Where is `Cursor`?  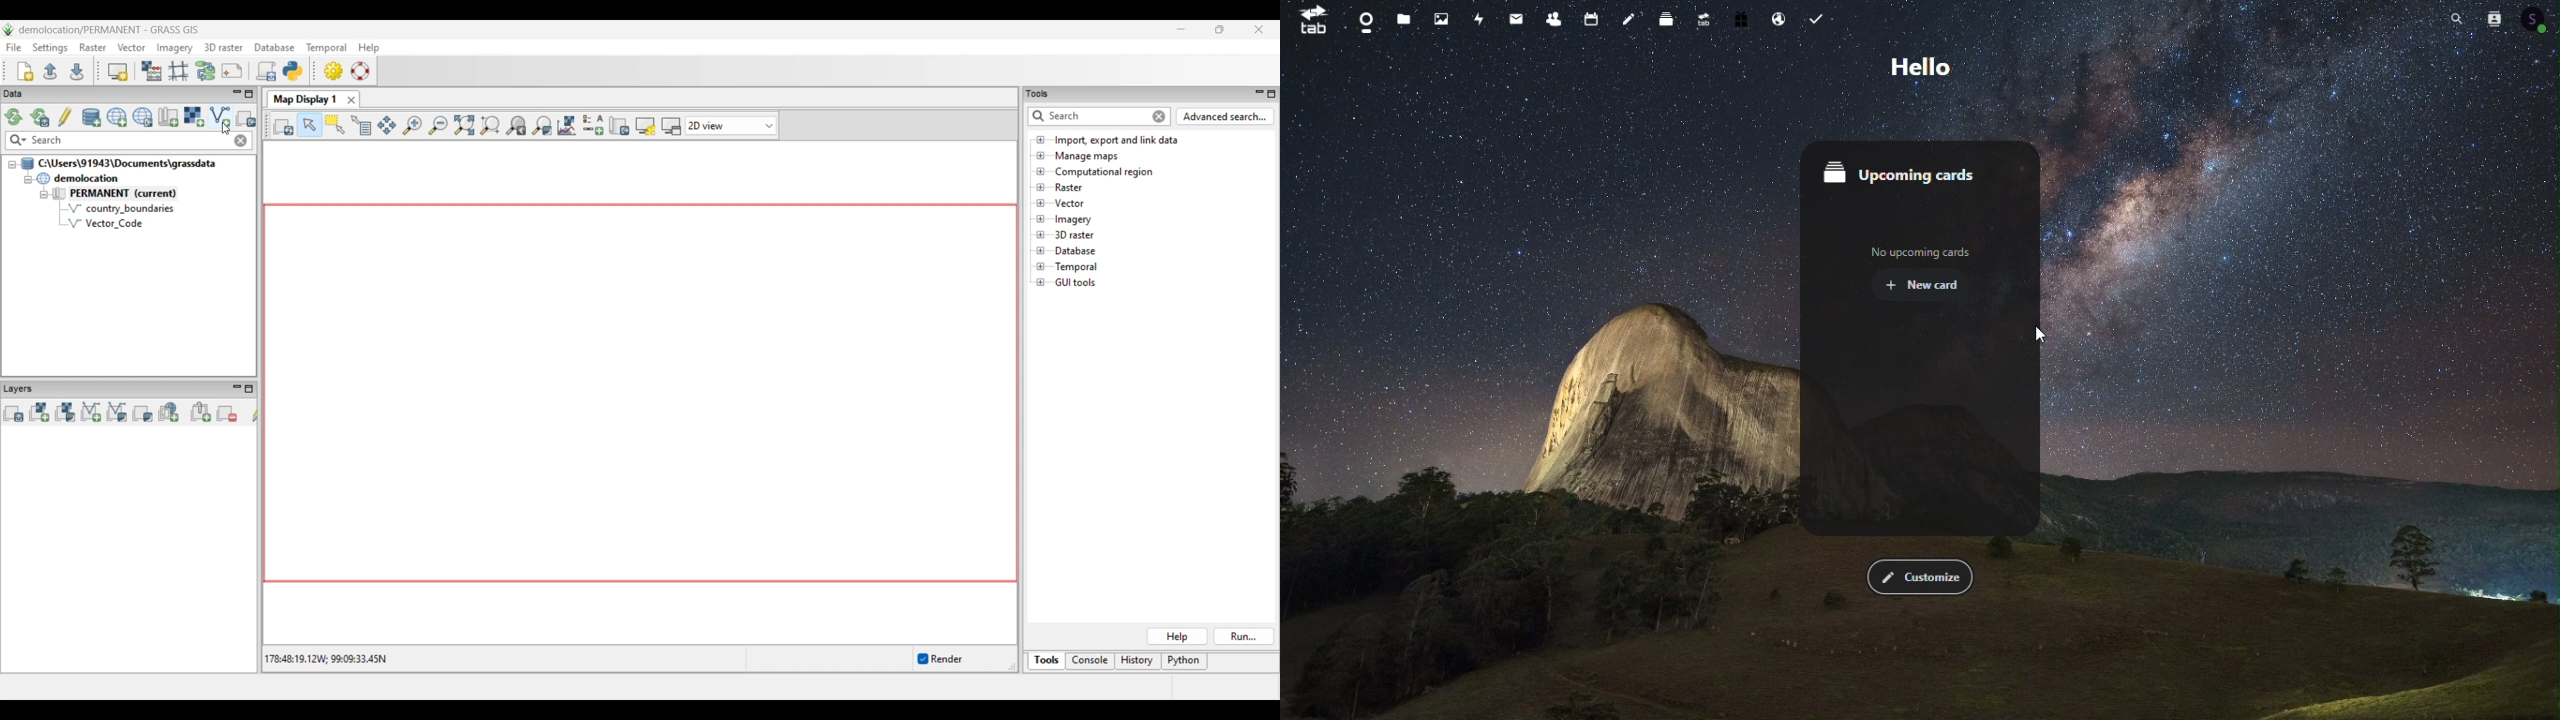
Cursor is located at coordinates (2039, 336).